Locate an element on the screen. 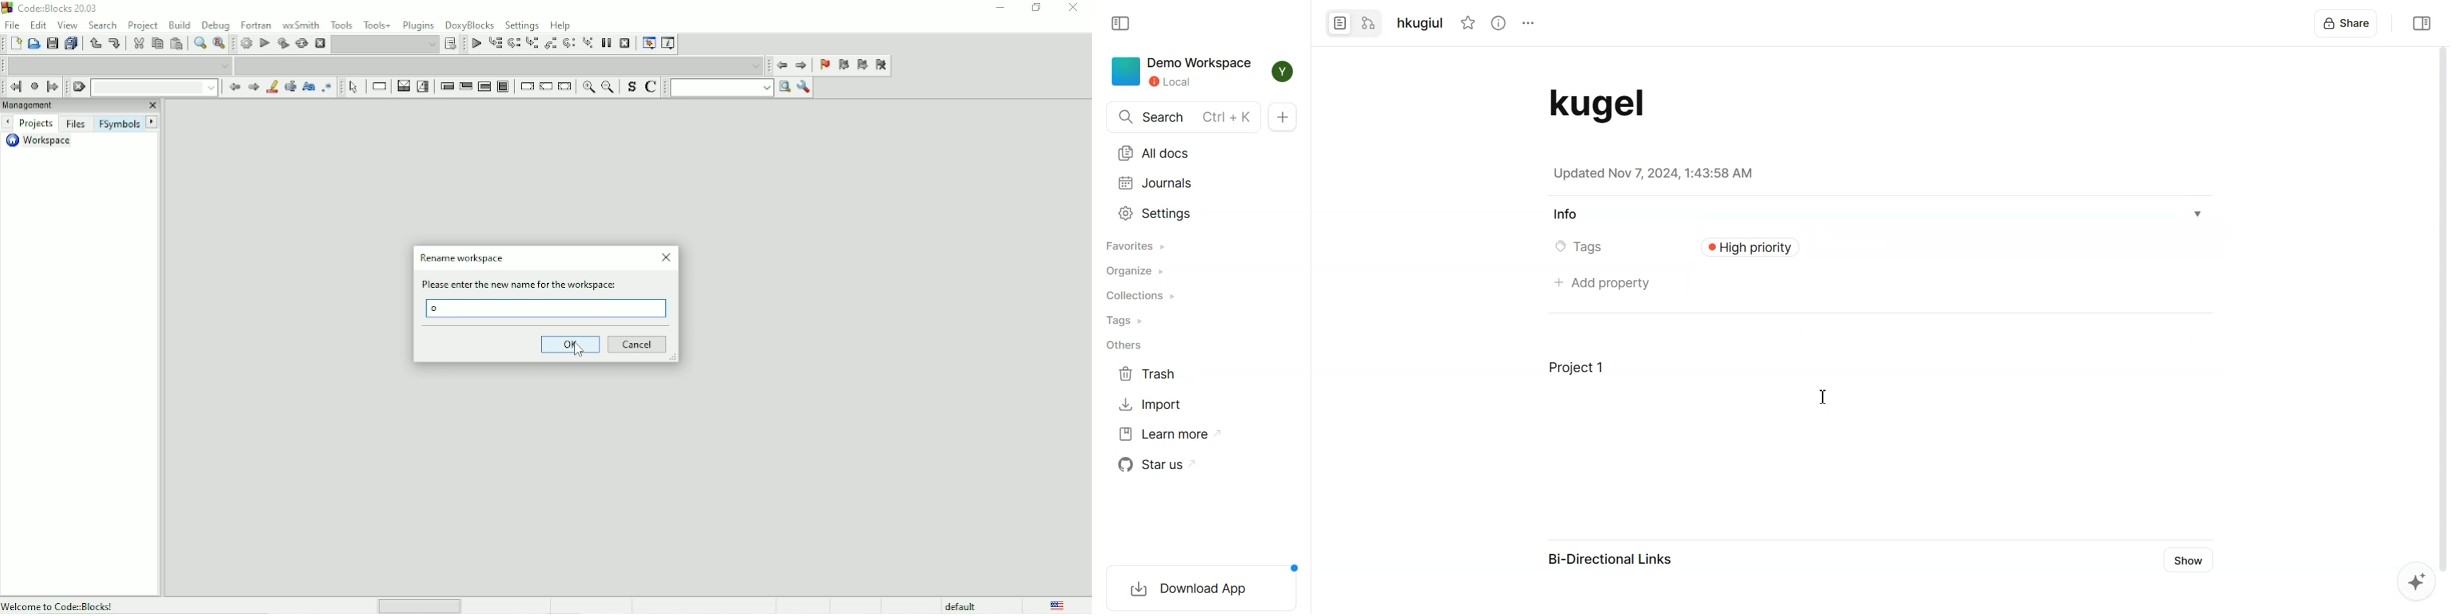 The height and width of the screenshot is (616, 2464). Projects is located at coordinates (38, 123).